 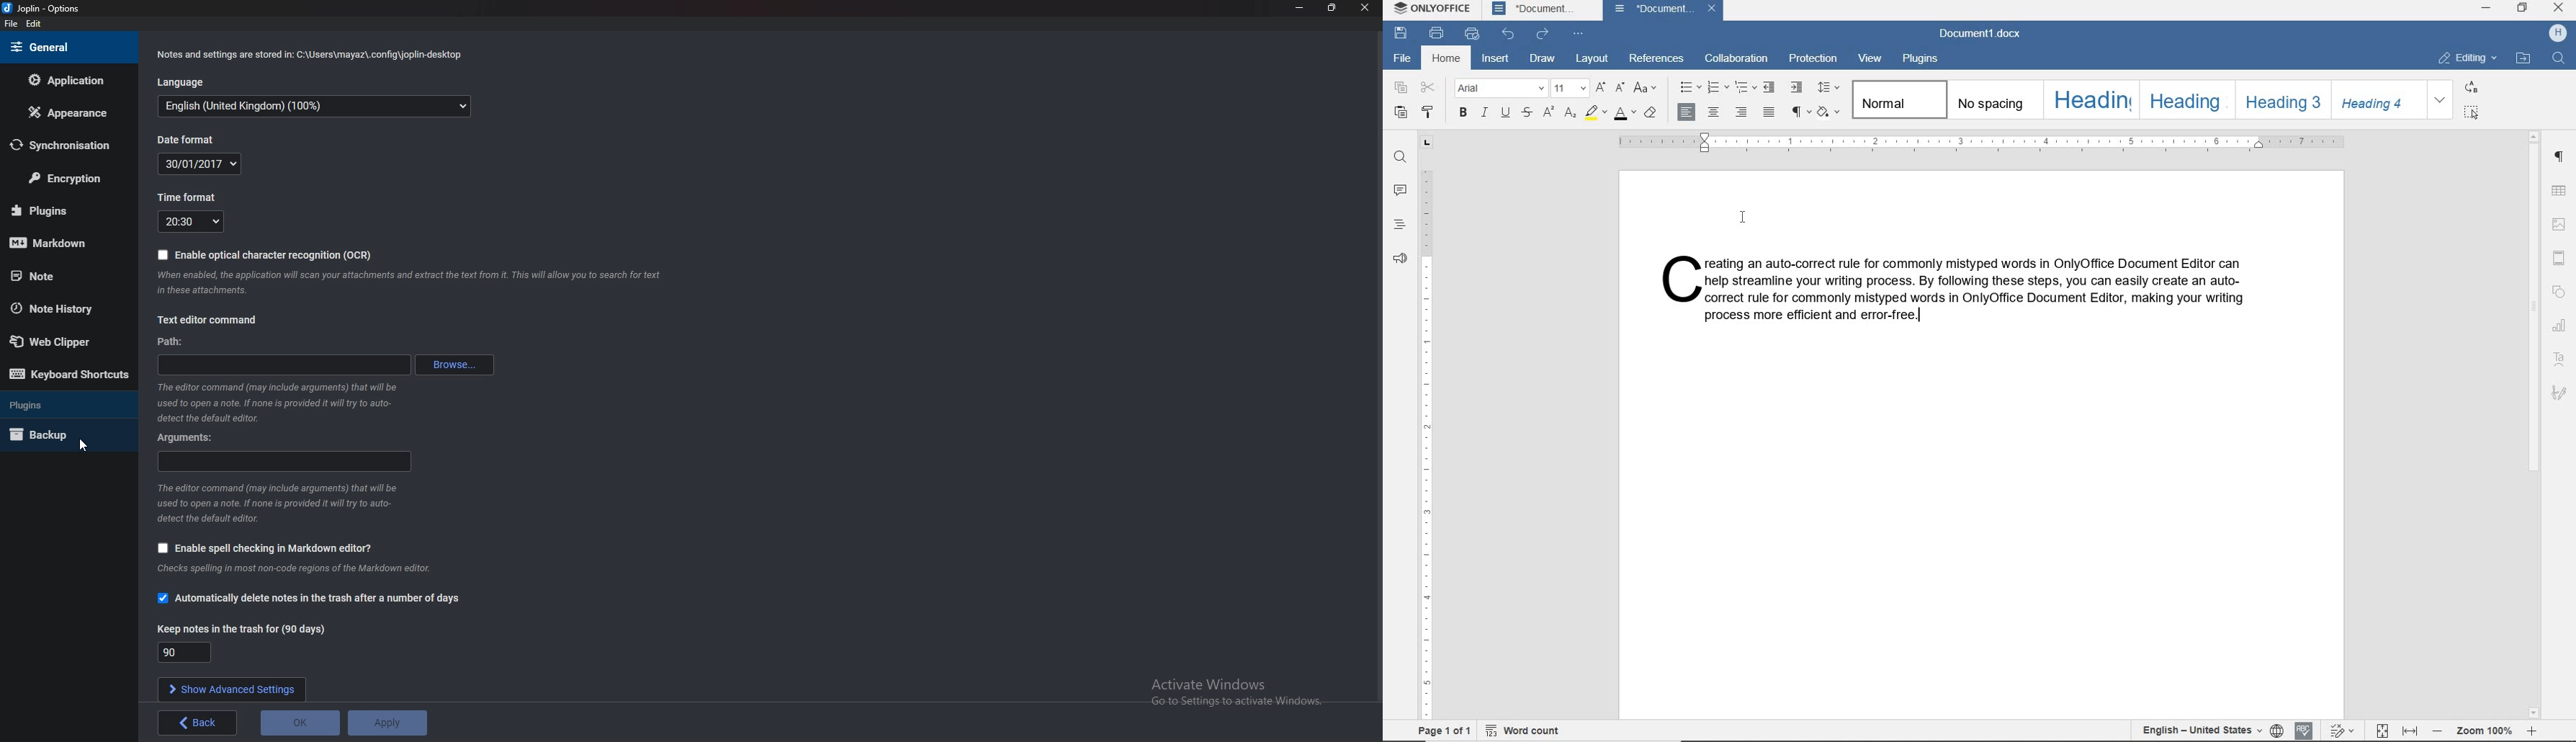 What do you see at coordinates (1717, 88) in the screenshot?
I see `NUMBERING` at bounding box center [1717, 88].